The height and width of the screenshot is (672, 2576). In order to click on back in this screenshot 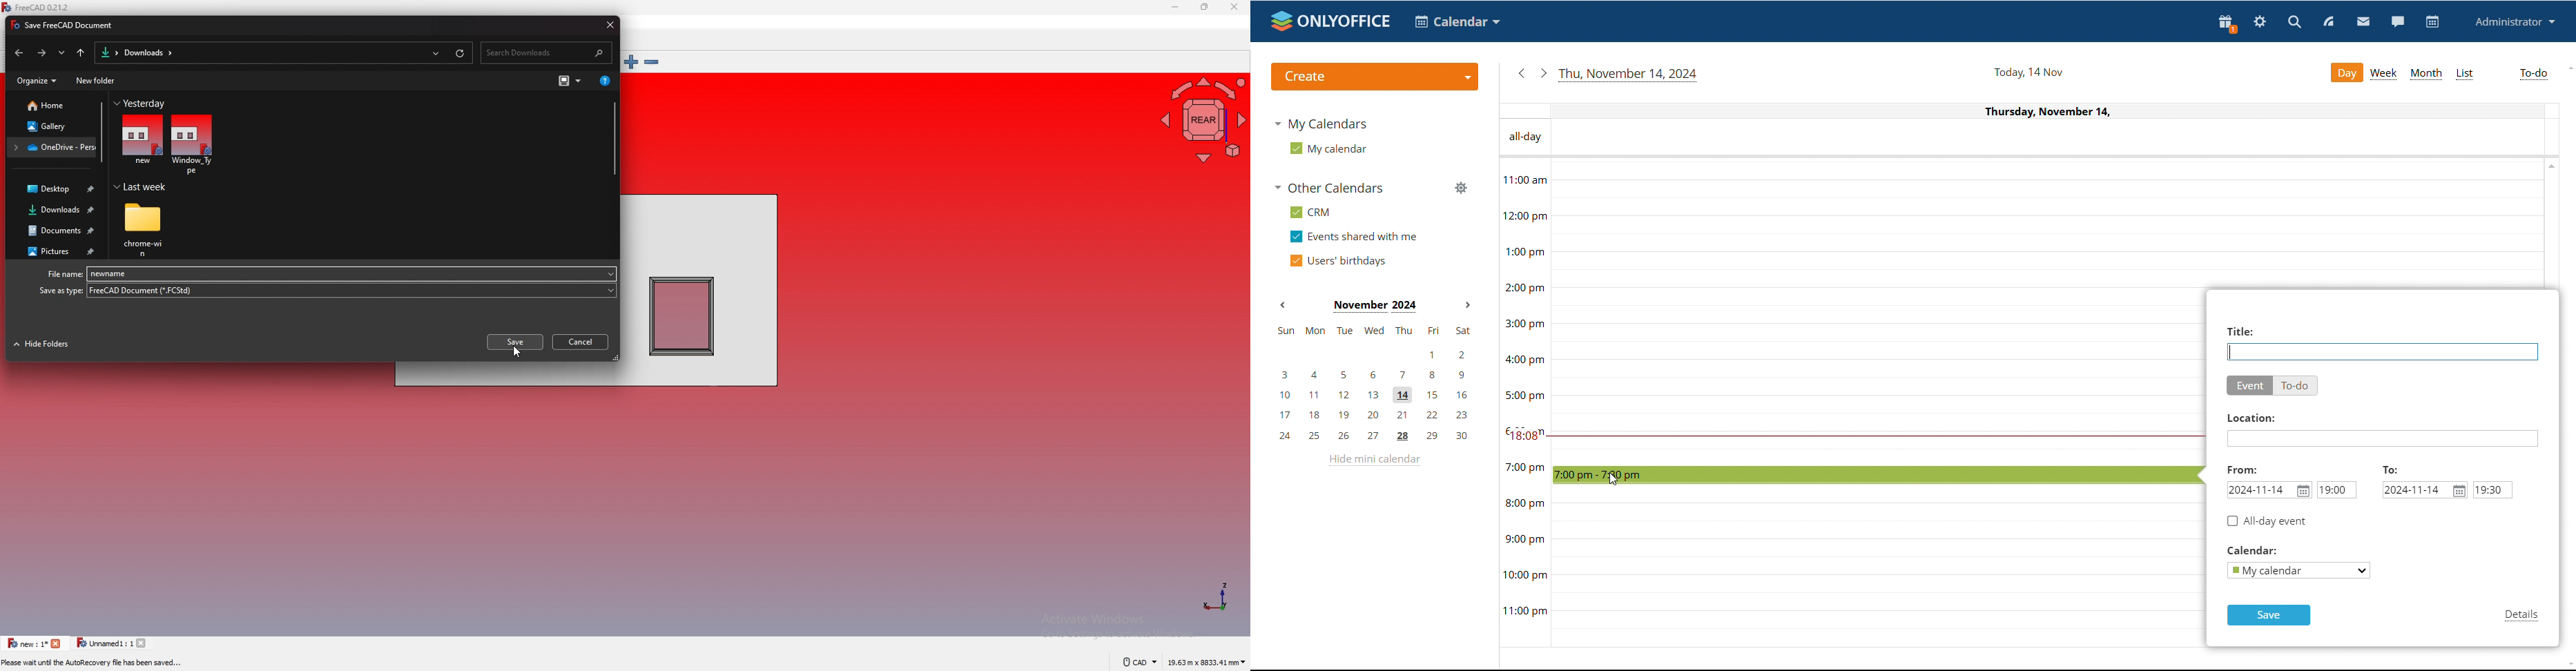, I will do `click(19, 52)`.